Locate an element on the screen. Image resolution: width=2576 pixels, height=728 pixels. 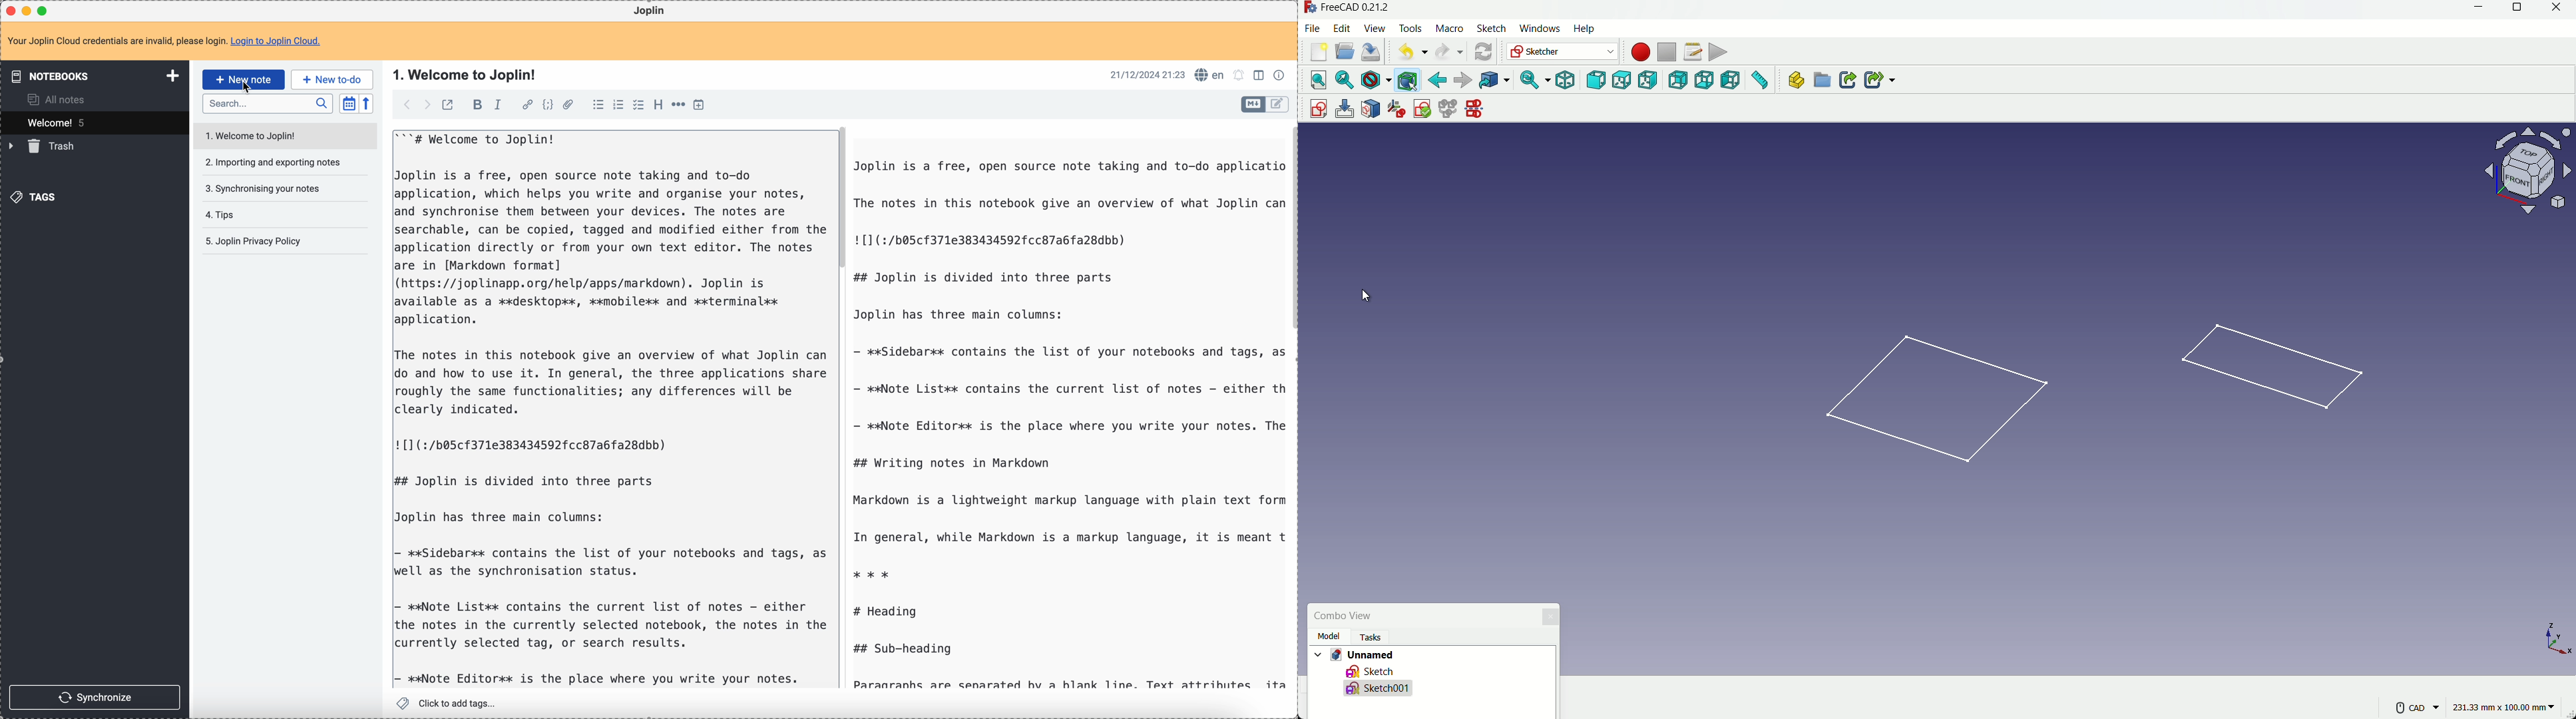
body text is located at coordinates (611, 409).